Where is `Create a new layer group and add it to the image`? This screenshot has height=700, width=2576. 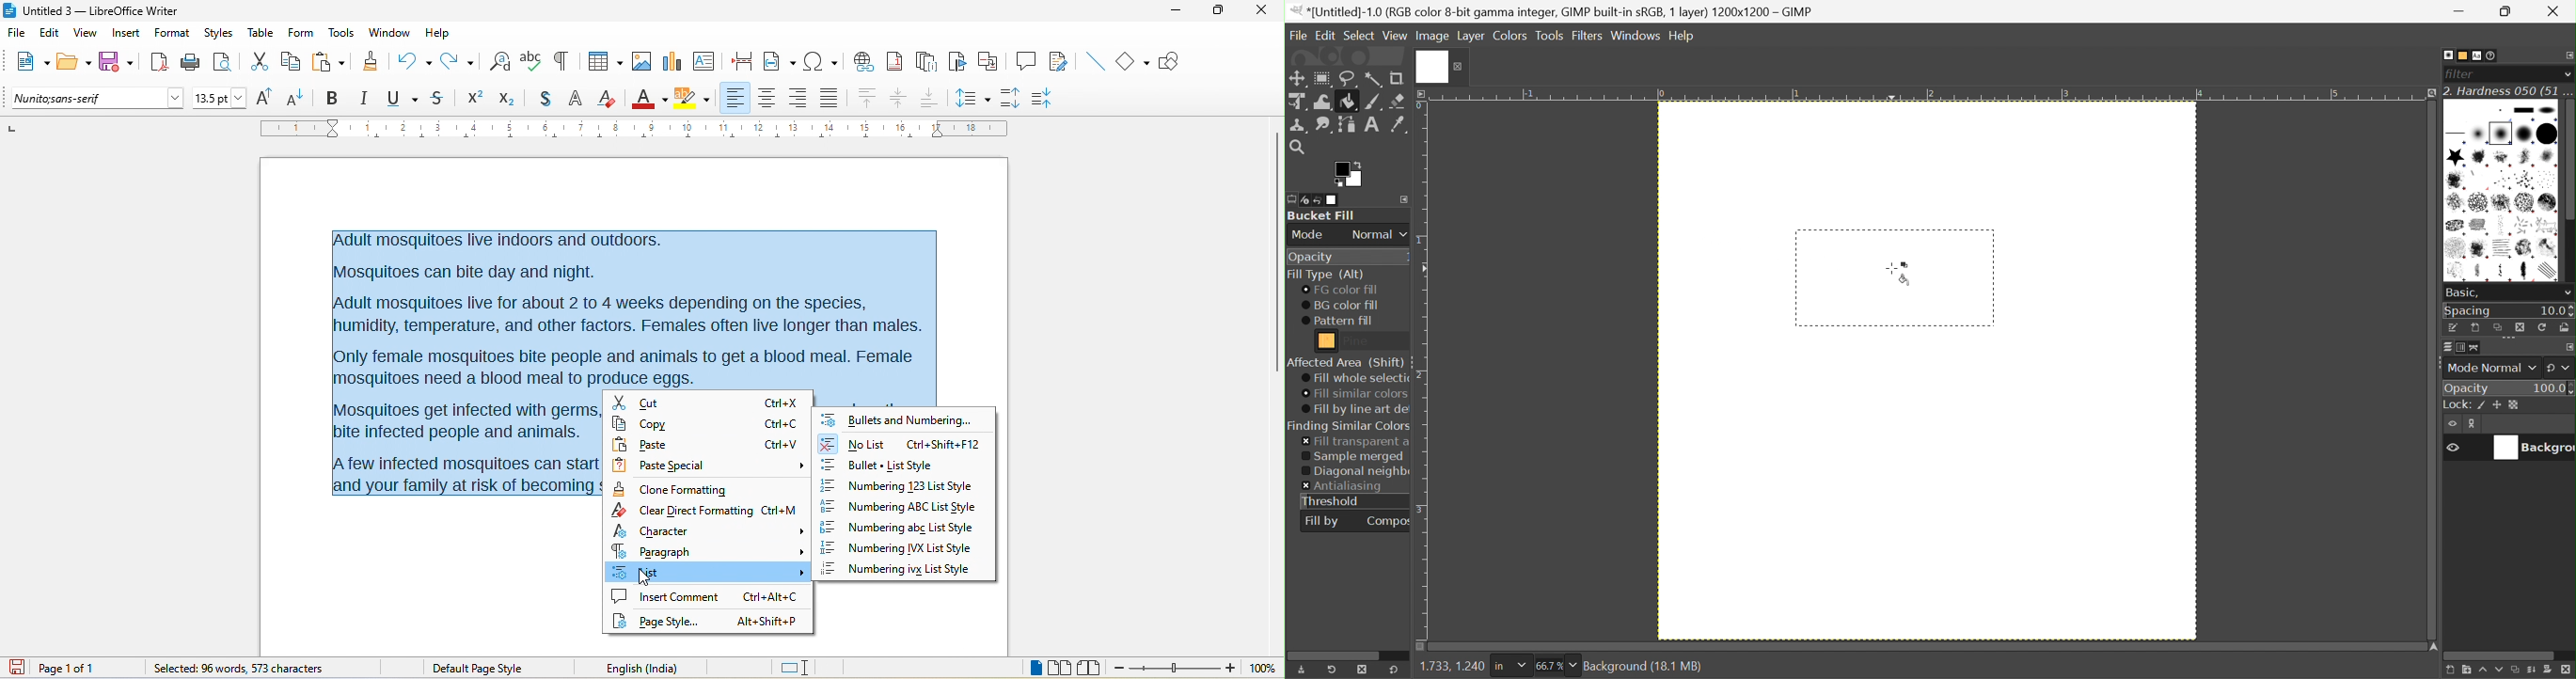 Create a new layer group and add it to the image is located at coordinates (2466, 671).